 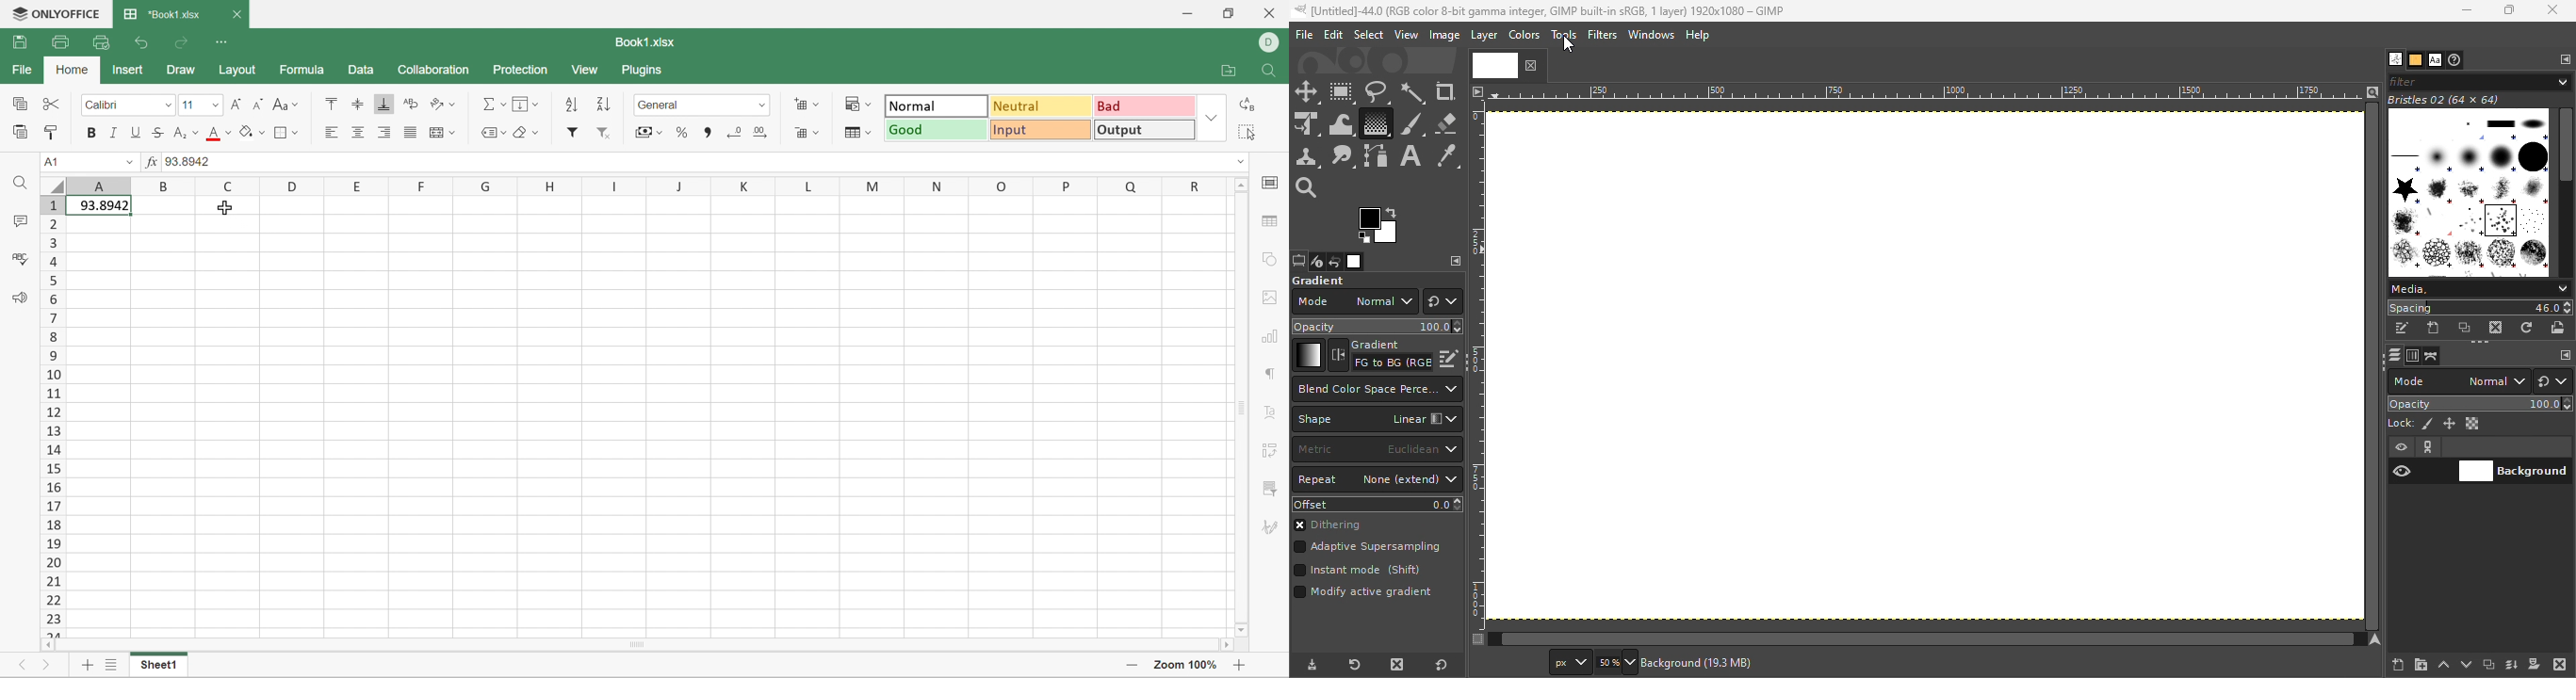 What do you see at coordinates (1273, 414) in the screenshot?
I see `Text Art settings` at bounding box center [1273, 414].